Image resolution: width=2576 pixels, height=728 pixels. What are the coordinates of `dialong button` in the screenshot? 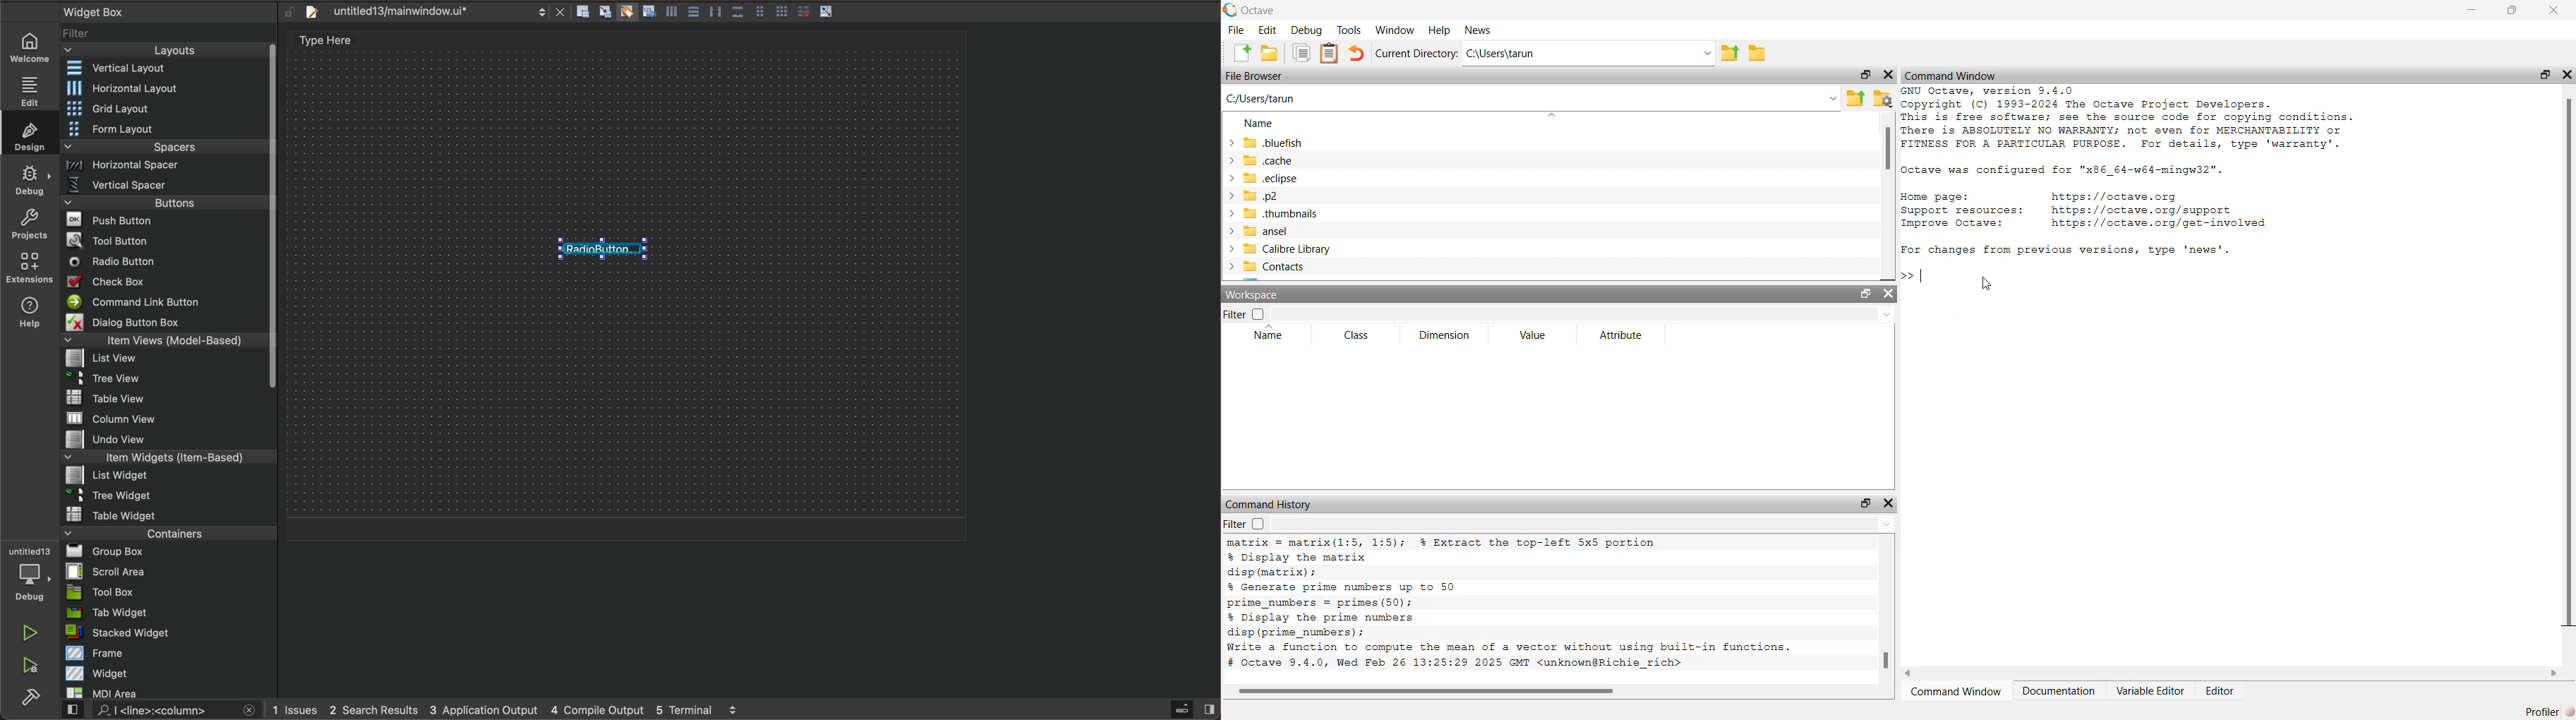 It's located at (166, 324).